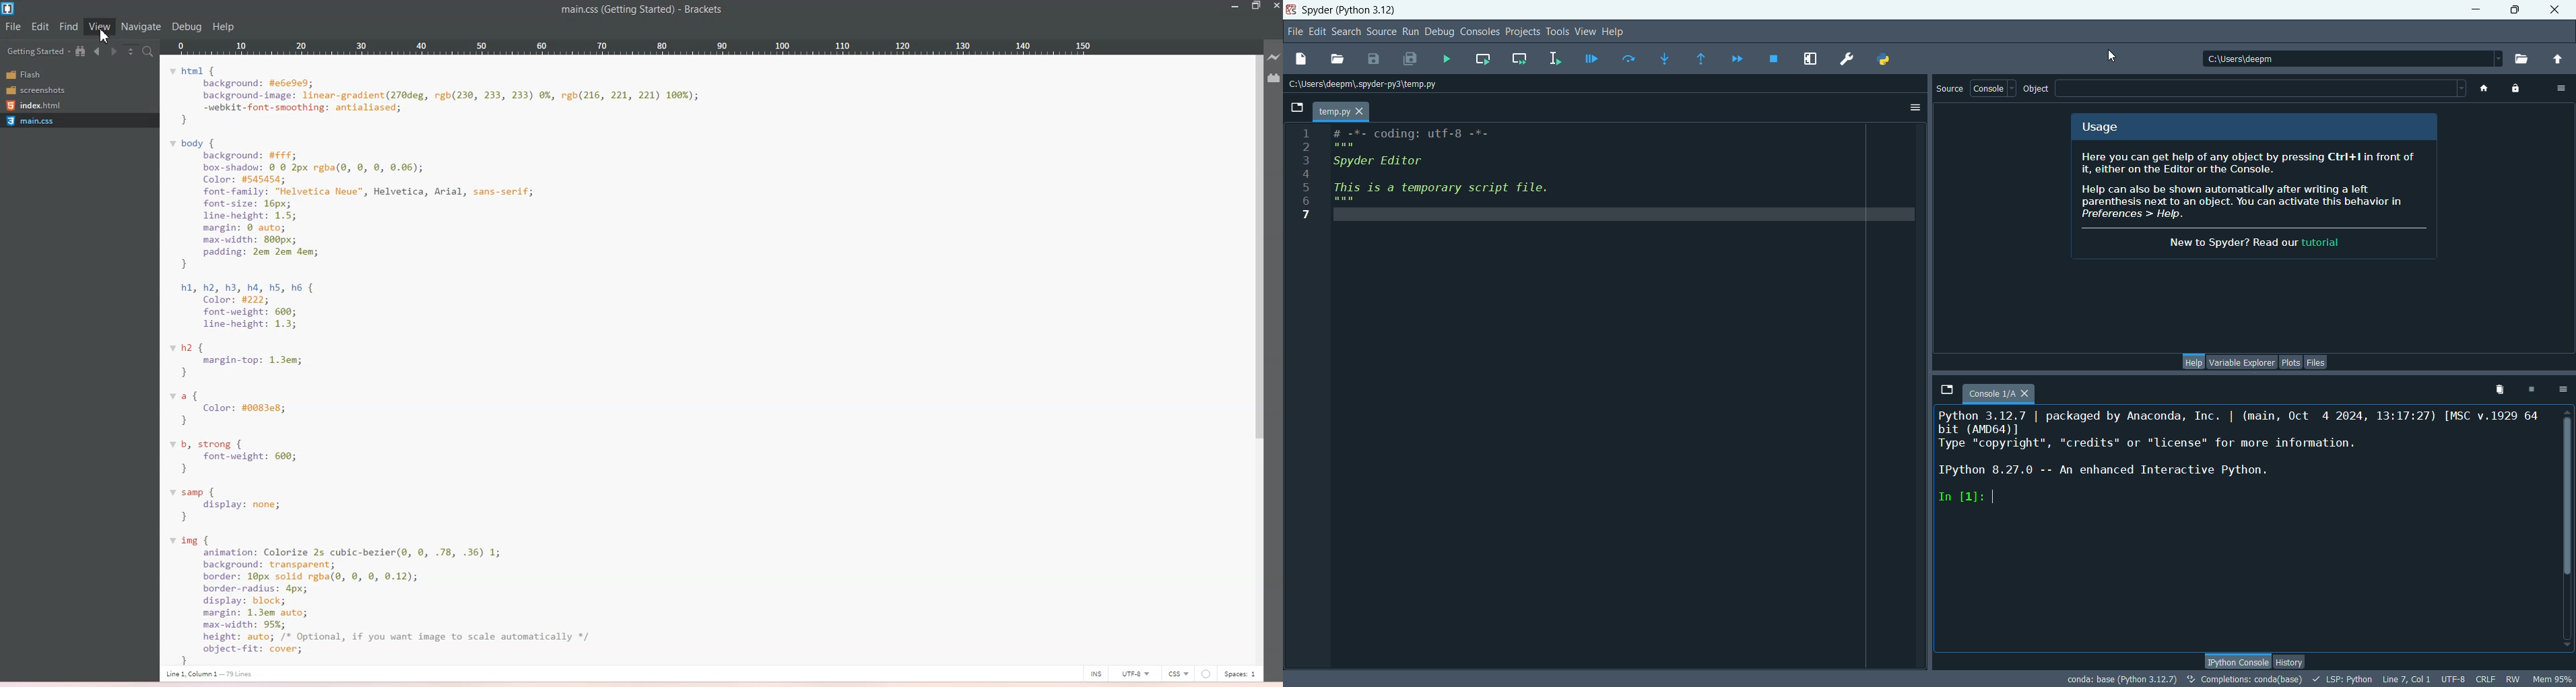  What do you see at coordinates (1702, 59) in the screenshot?
I see `run until function returns` at bounding box center [1702, 59].